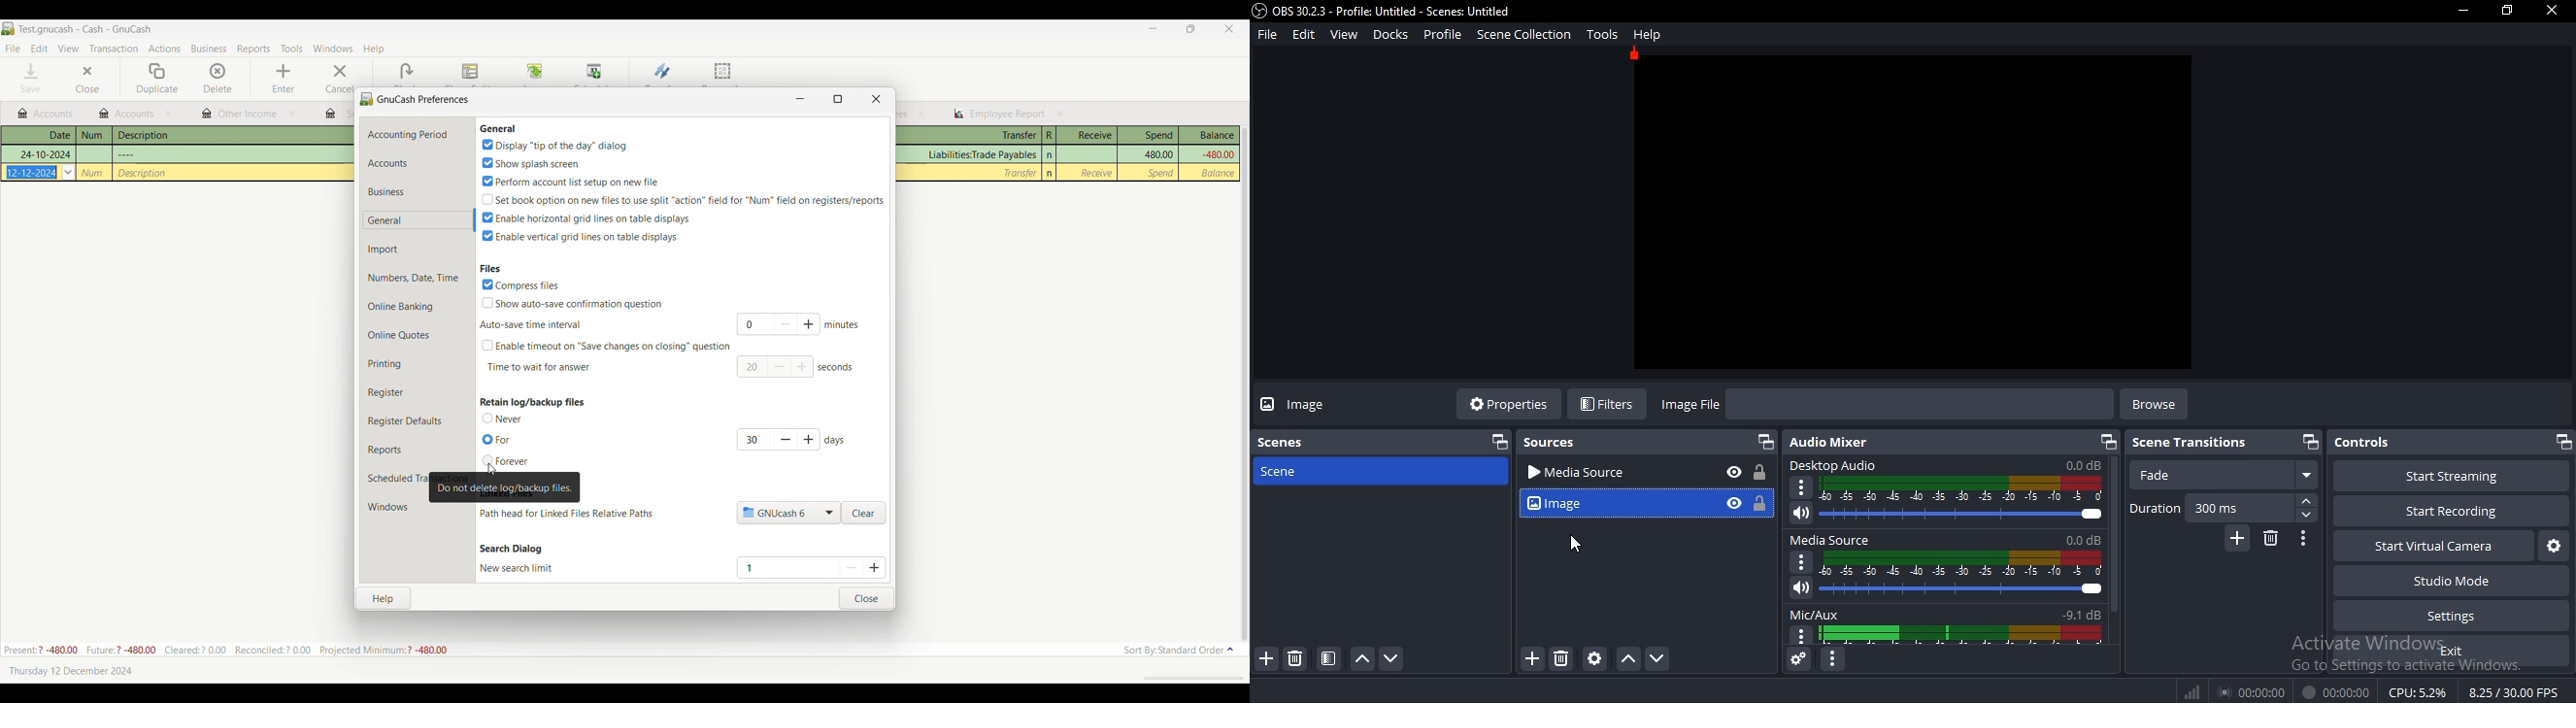 The width and height of the screenshot is (2576, 728). I want to click on scene, so click(1281, 472).